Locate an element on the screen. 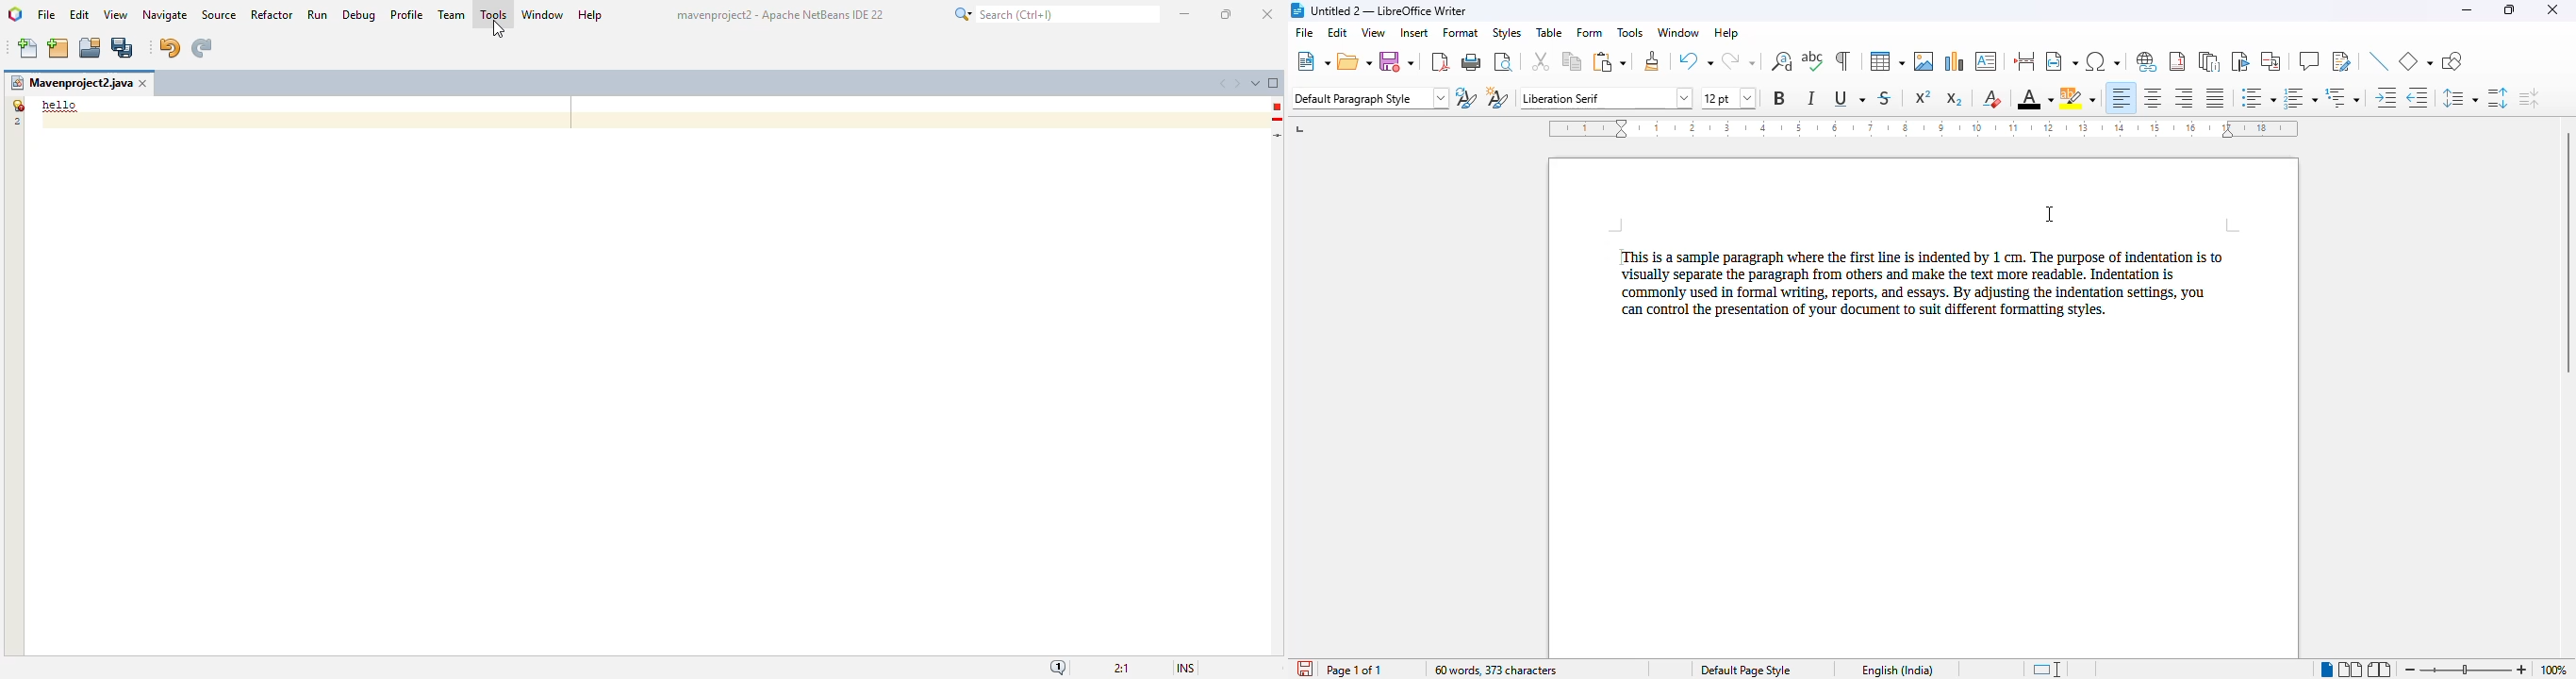 The height and width of the screenshot is (700, 2576). decrease indent is located at coordinates (2416, 97).